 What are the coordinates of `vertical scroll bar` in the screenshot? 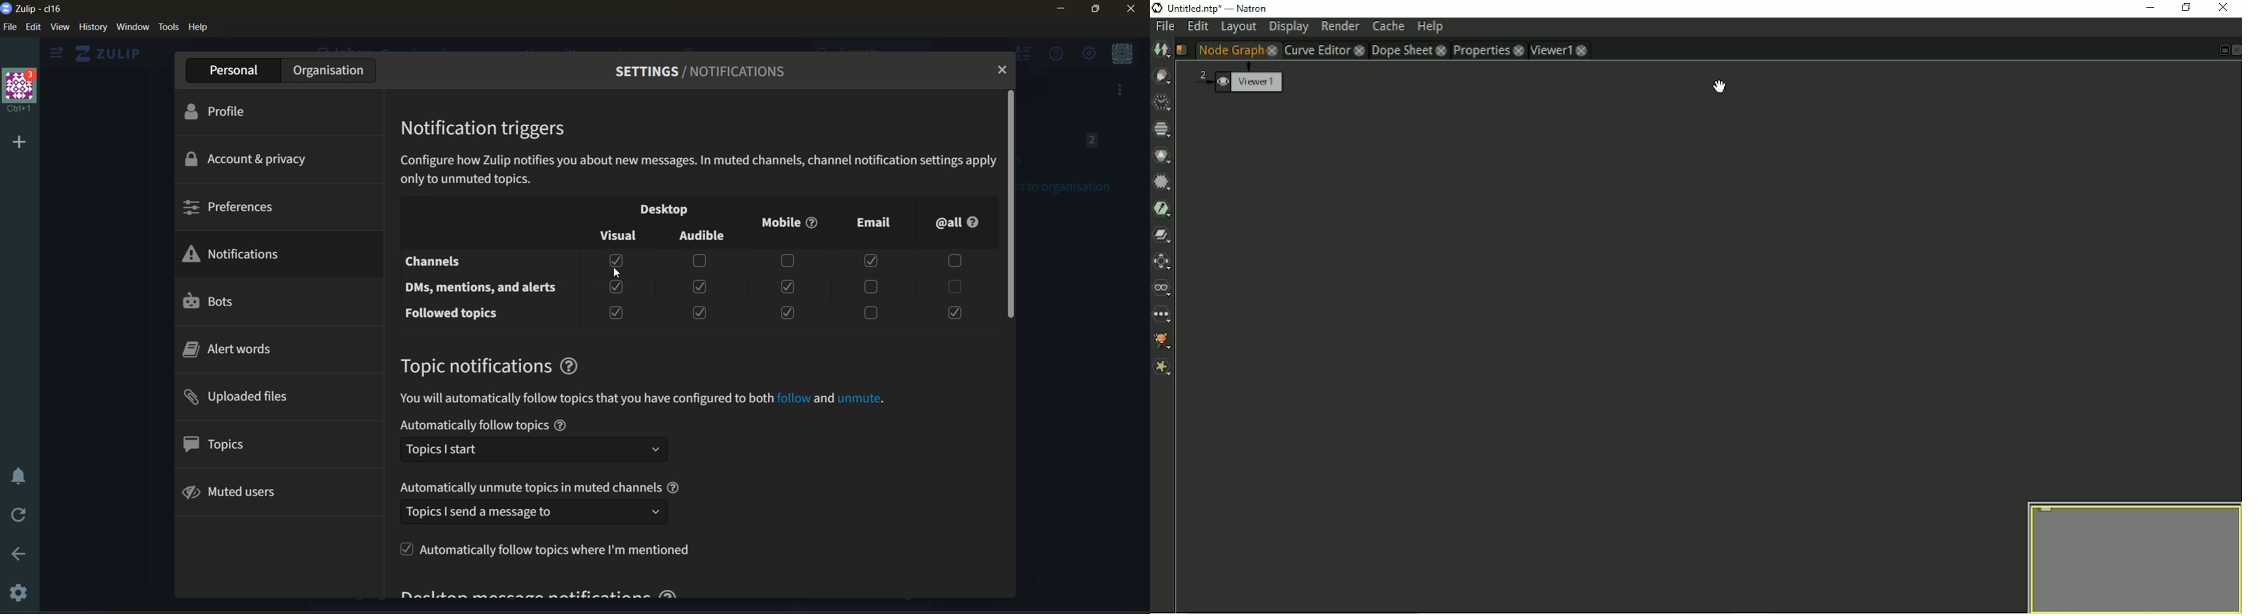 It's located at (1012, 203).